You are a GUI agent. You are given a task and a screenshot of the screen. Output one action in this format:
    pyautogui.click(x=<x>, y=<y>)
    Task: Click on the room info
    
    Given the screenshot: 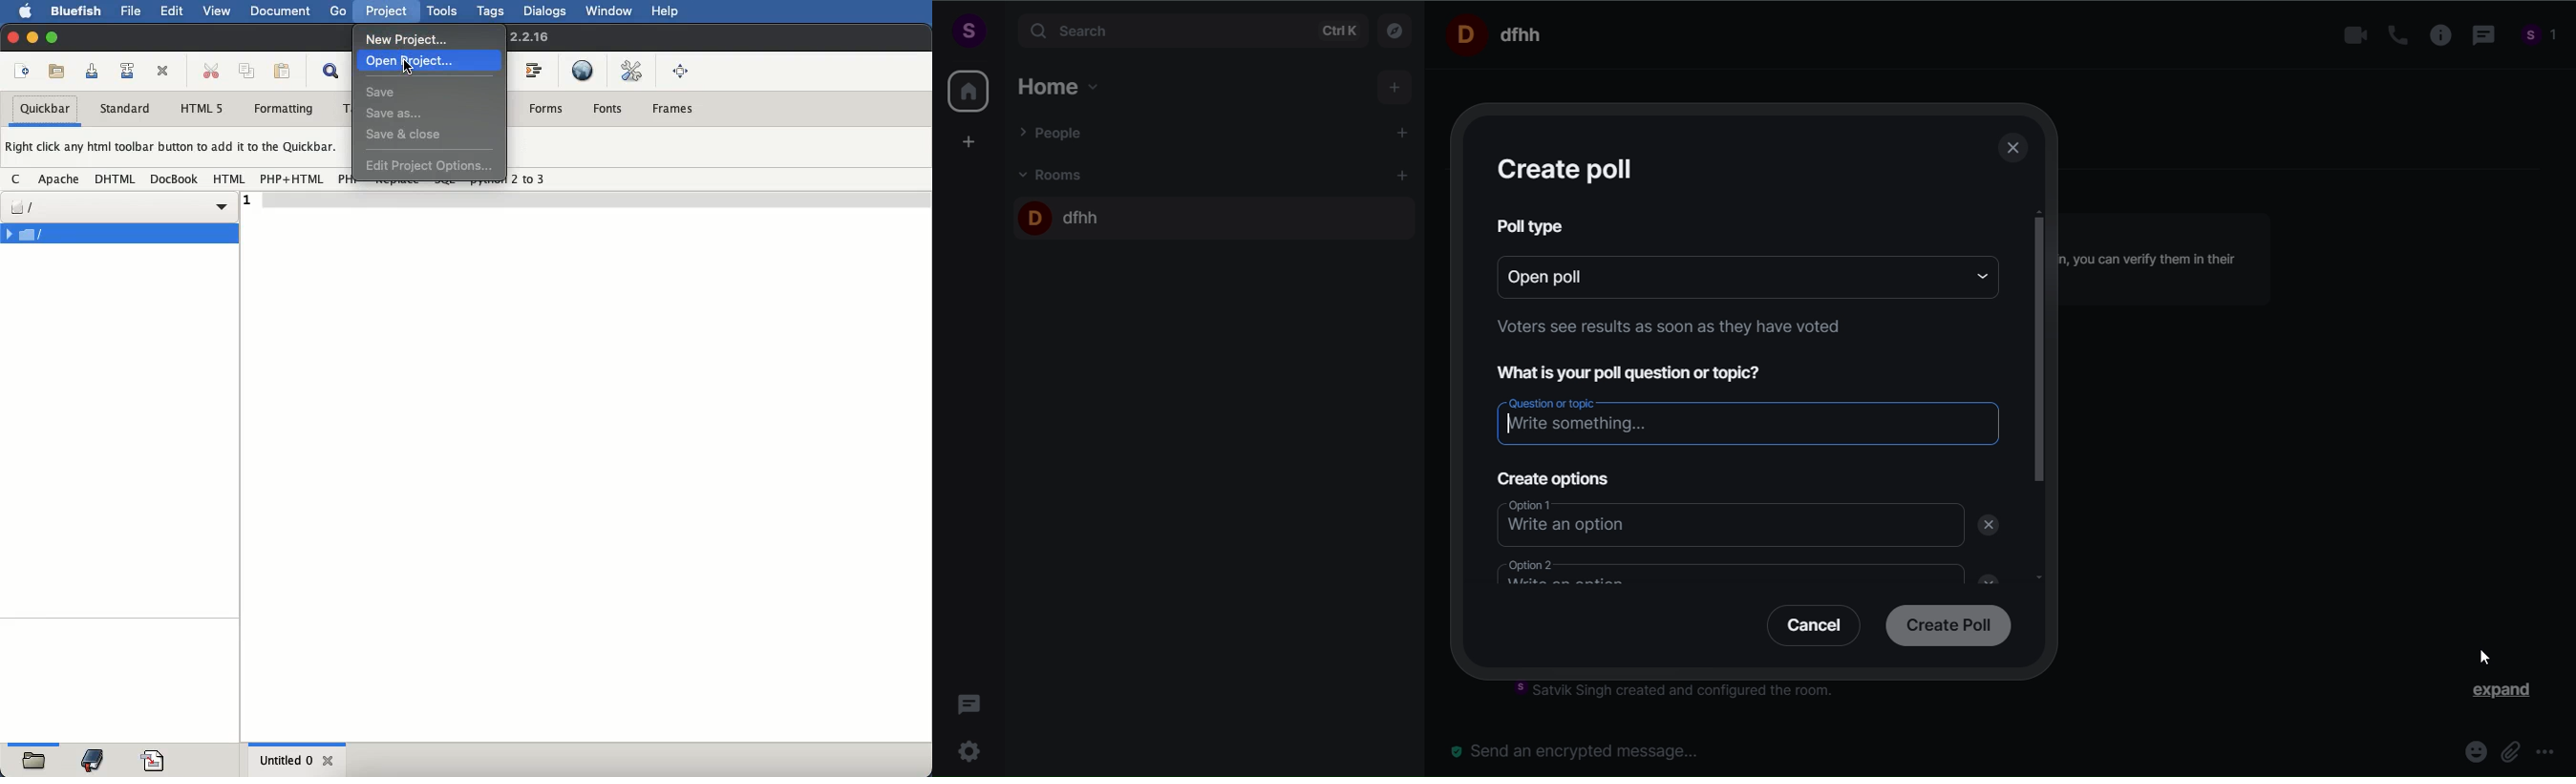 What is the action you would take?
    pyautogui.click(x=2435, y=36)
    